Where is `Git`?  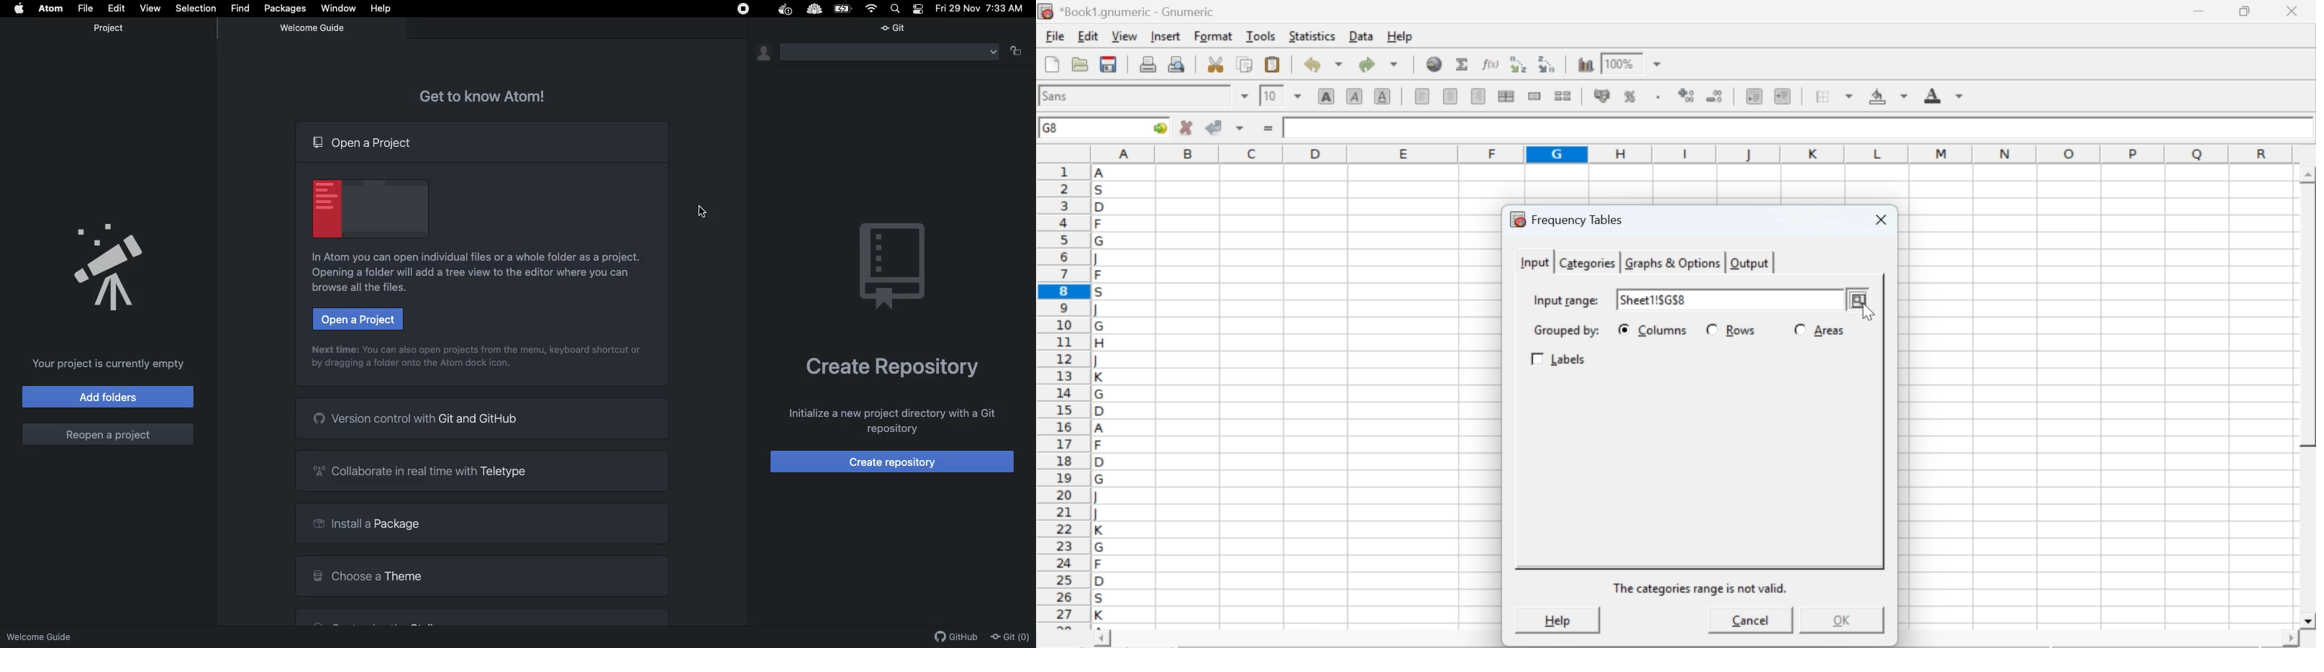
Git is located at coordinates (1012, 637).